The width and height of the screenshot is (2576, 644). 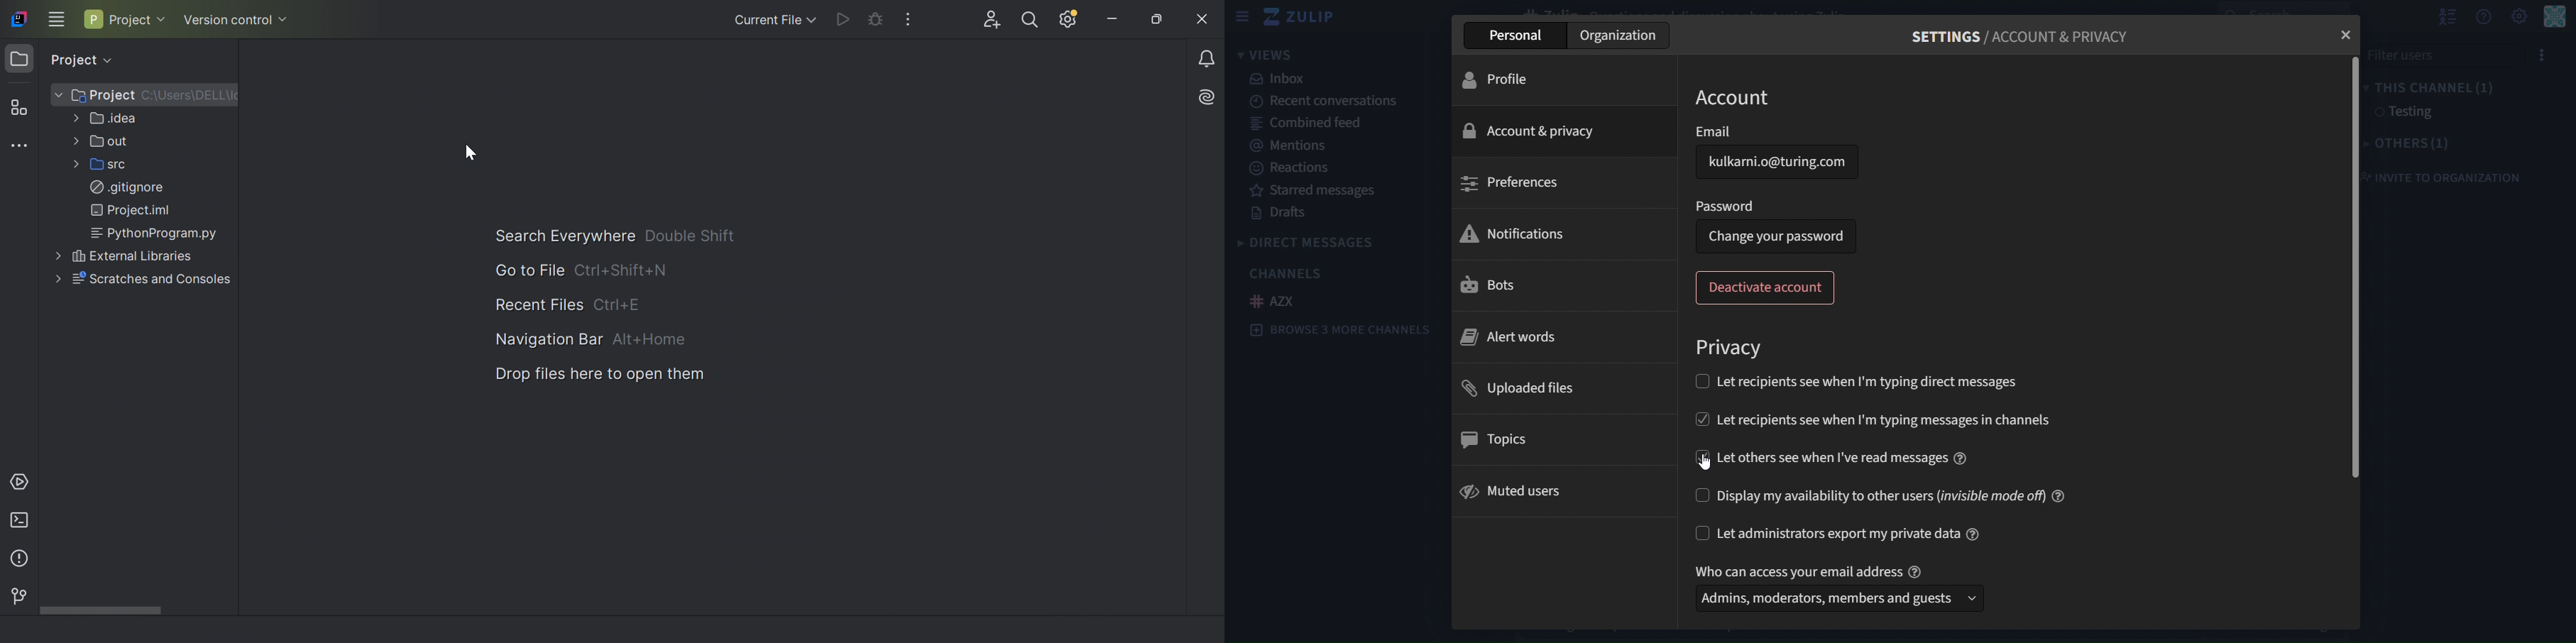 What do you see at coordinates (2540, 56) in the screenshot?
I see `menu` at bounding box center [2540, 56].